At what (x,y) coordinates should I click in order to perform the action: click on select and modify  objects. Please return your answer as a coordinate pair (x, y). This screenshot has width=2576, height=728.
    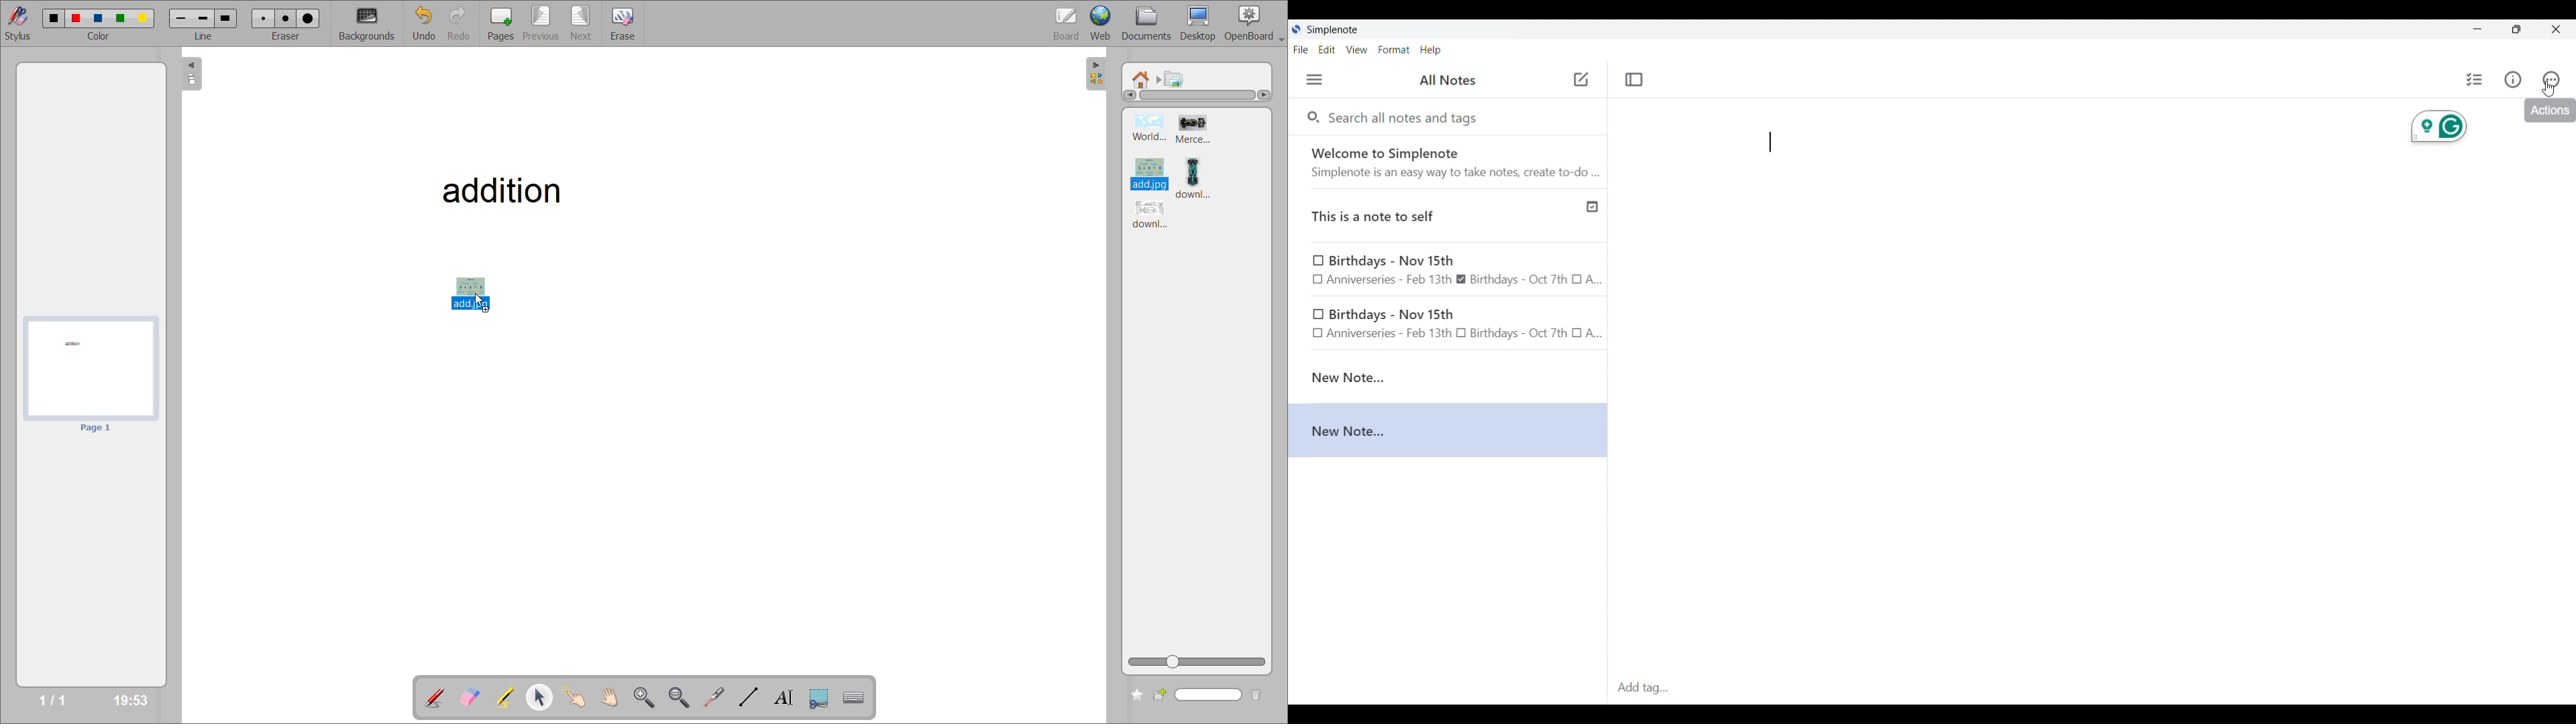
    Looking at the image, I should click on (543, 699).